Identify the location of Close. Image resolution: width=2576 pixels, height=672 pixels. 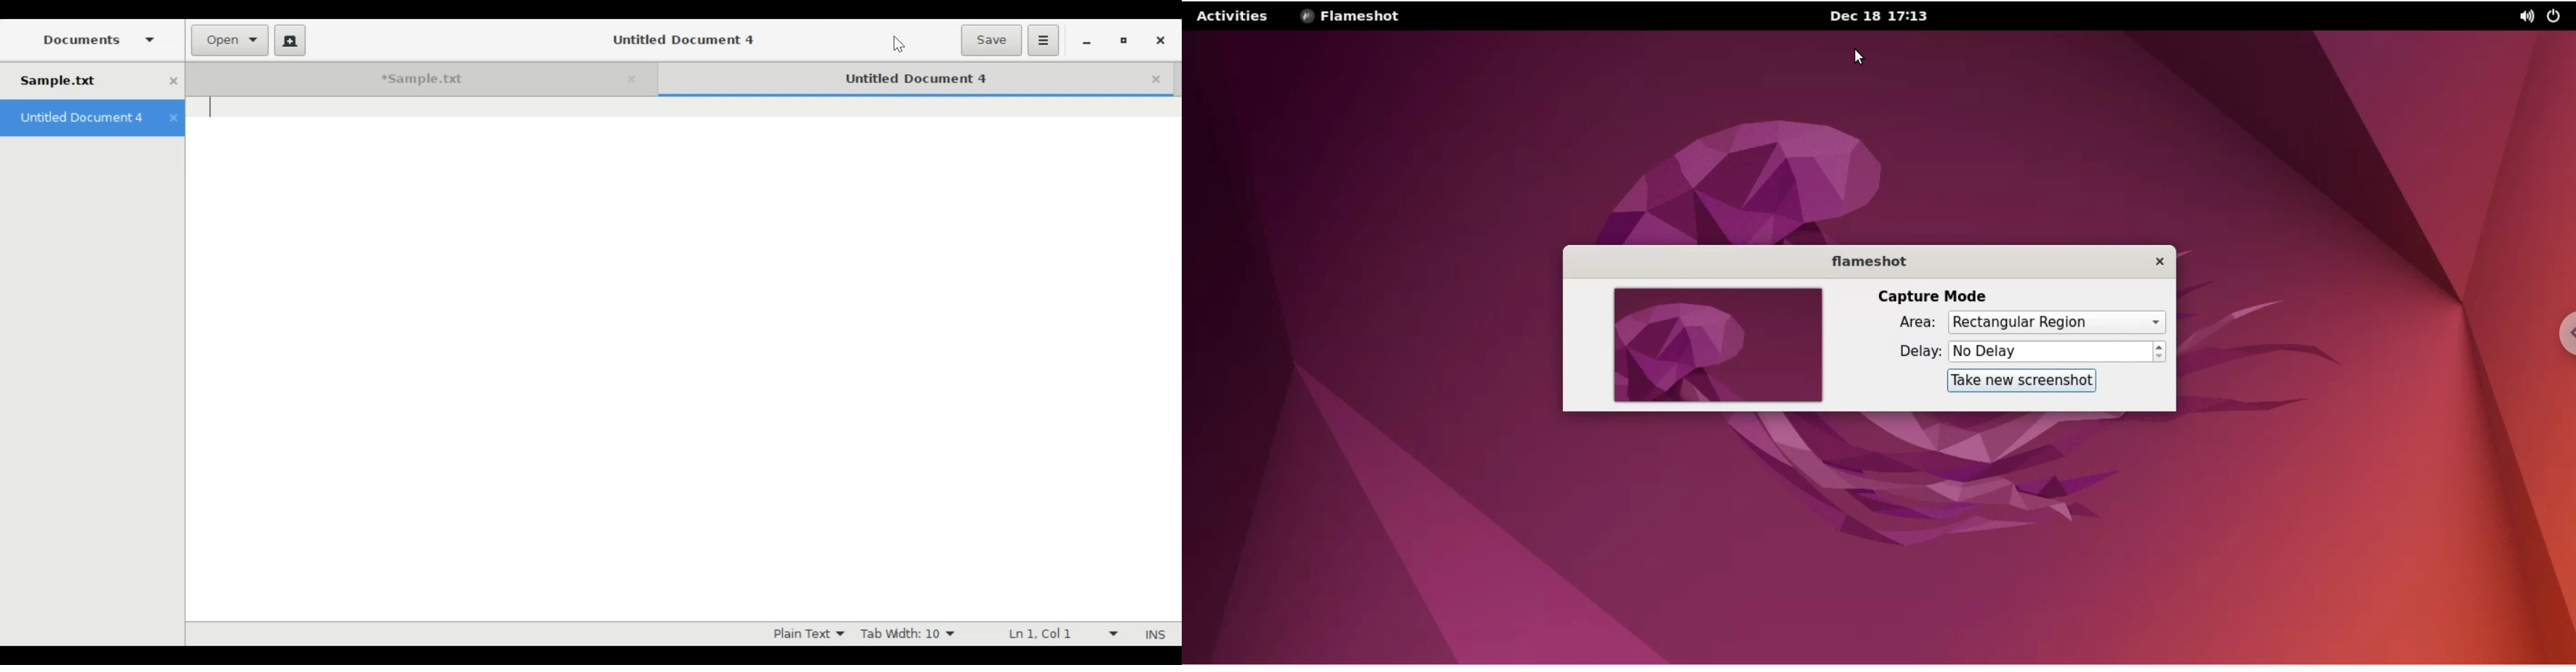
(1163, 42).